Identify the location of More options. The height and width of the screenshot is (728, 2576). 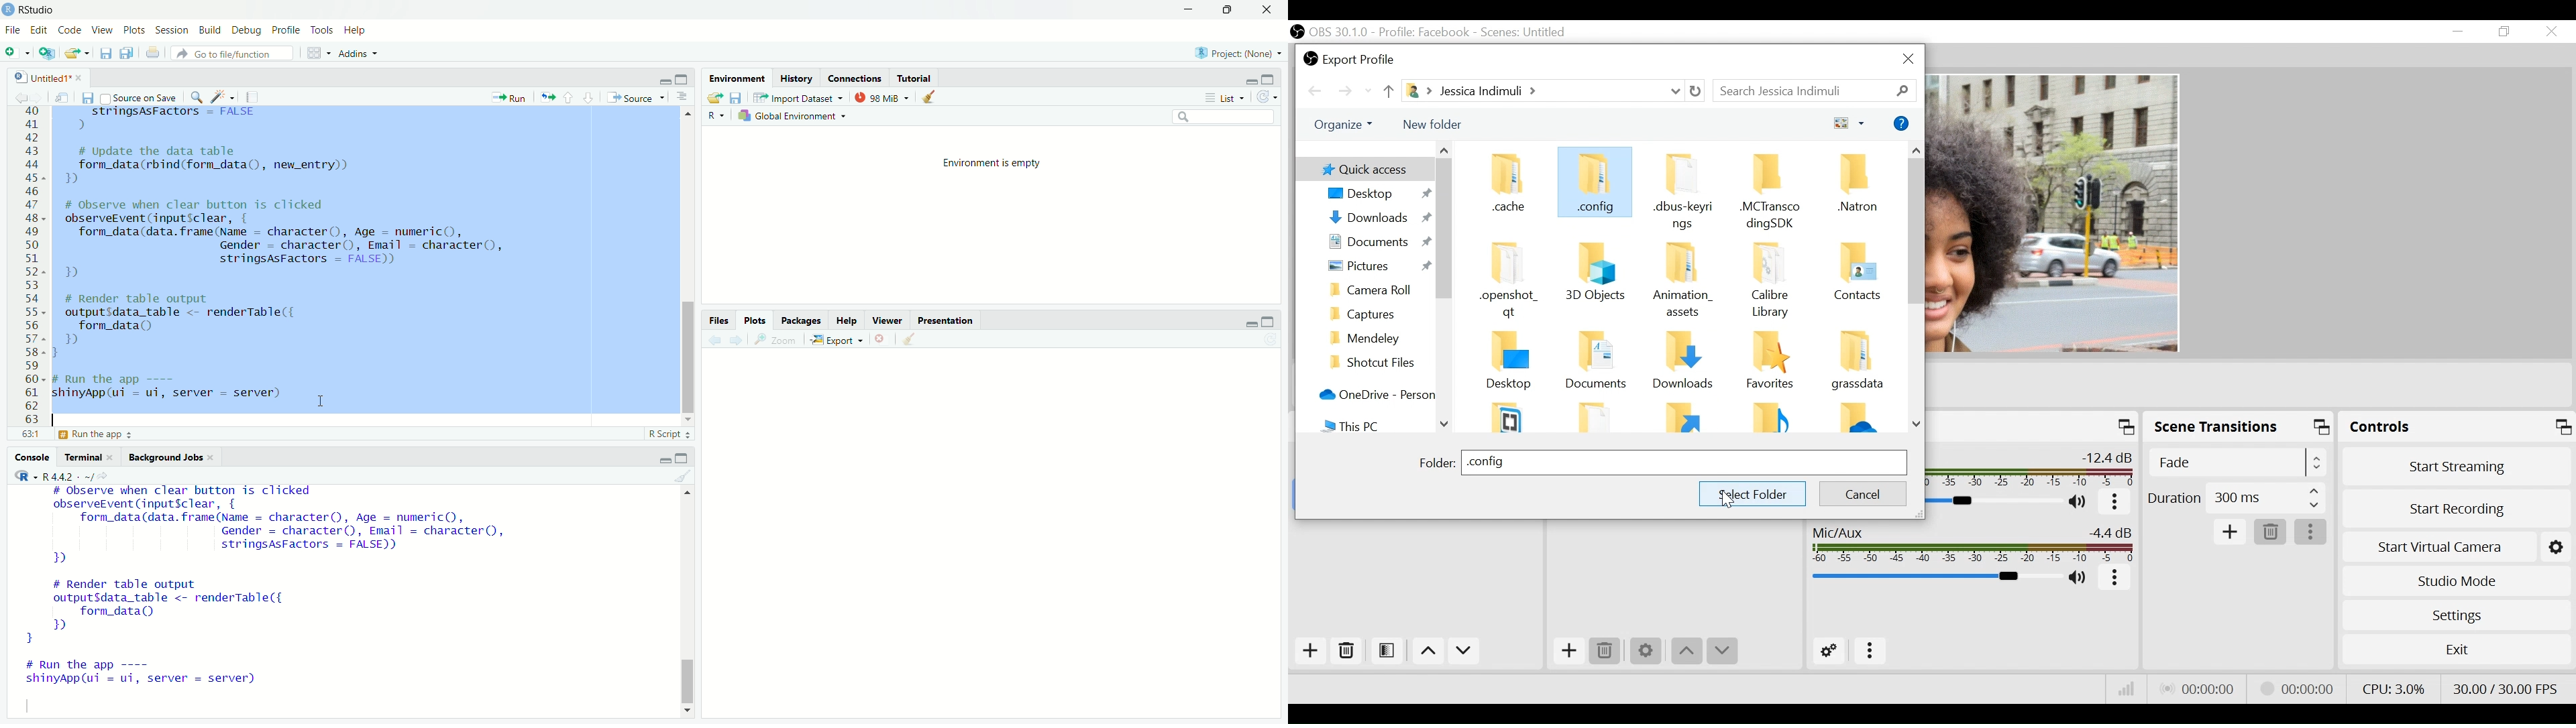
(2116, 579).